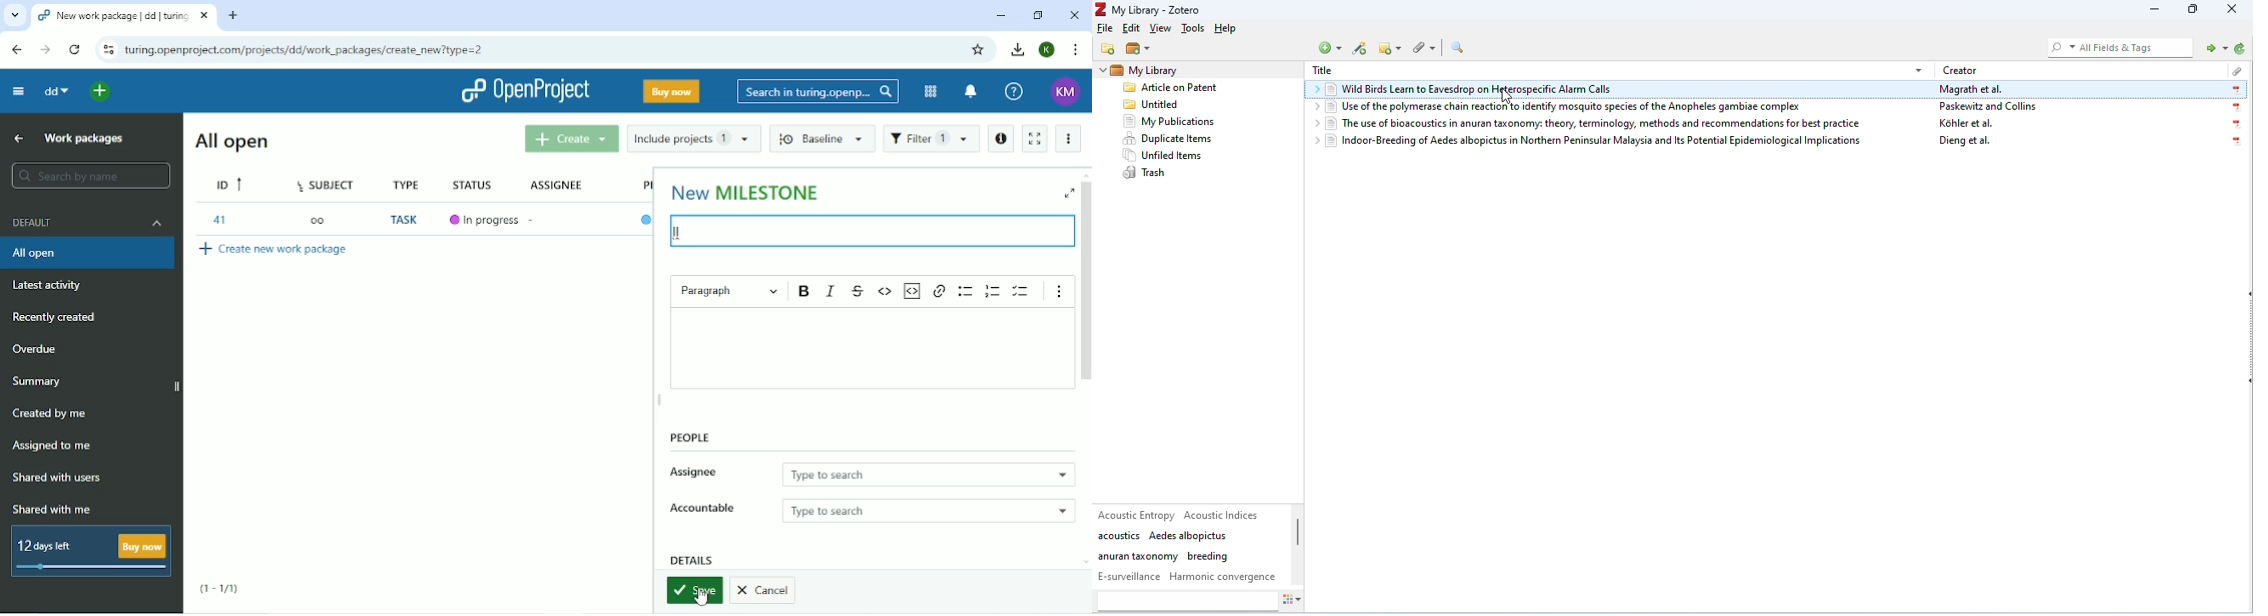 The image size is (2268, 616). I want to click on Modules, so click(929, 92).